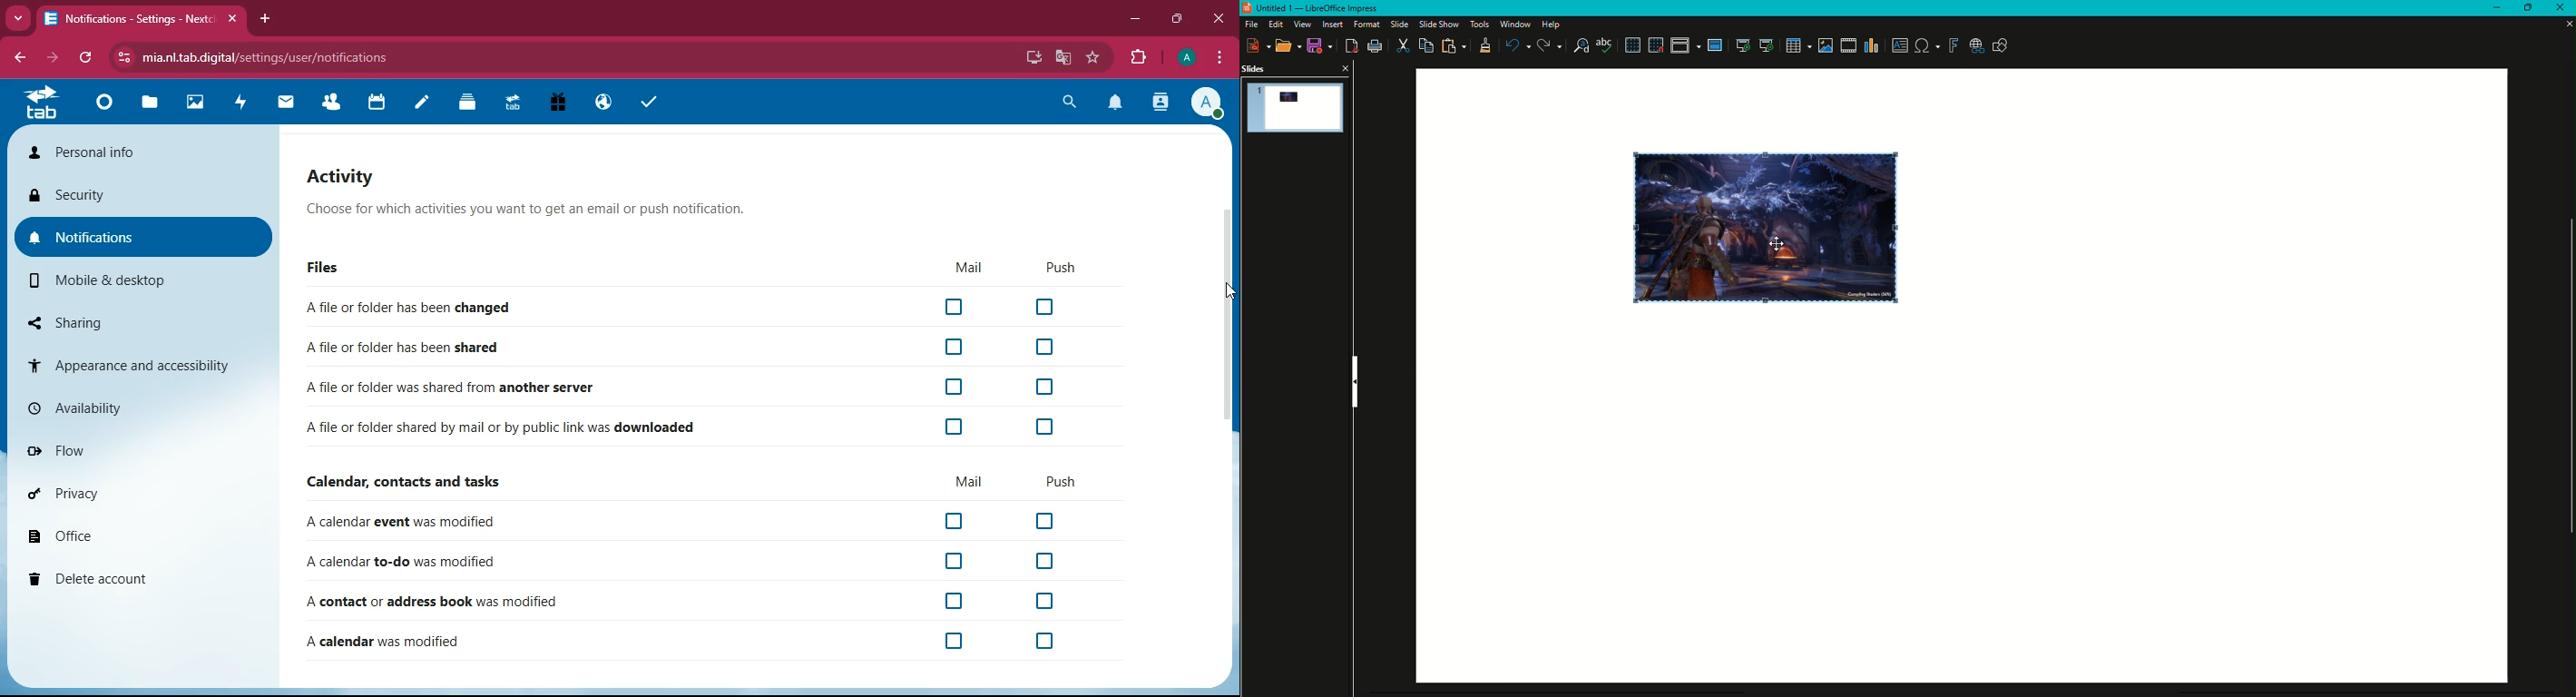  What do you see at coordinates (196, 103) in the screenshot?
I see `Photos` at bounding box center [196, 103].